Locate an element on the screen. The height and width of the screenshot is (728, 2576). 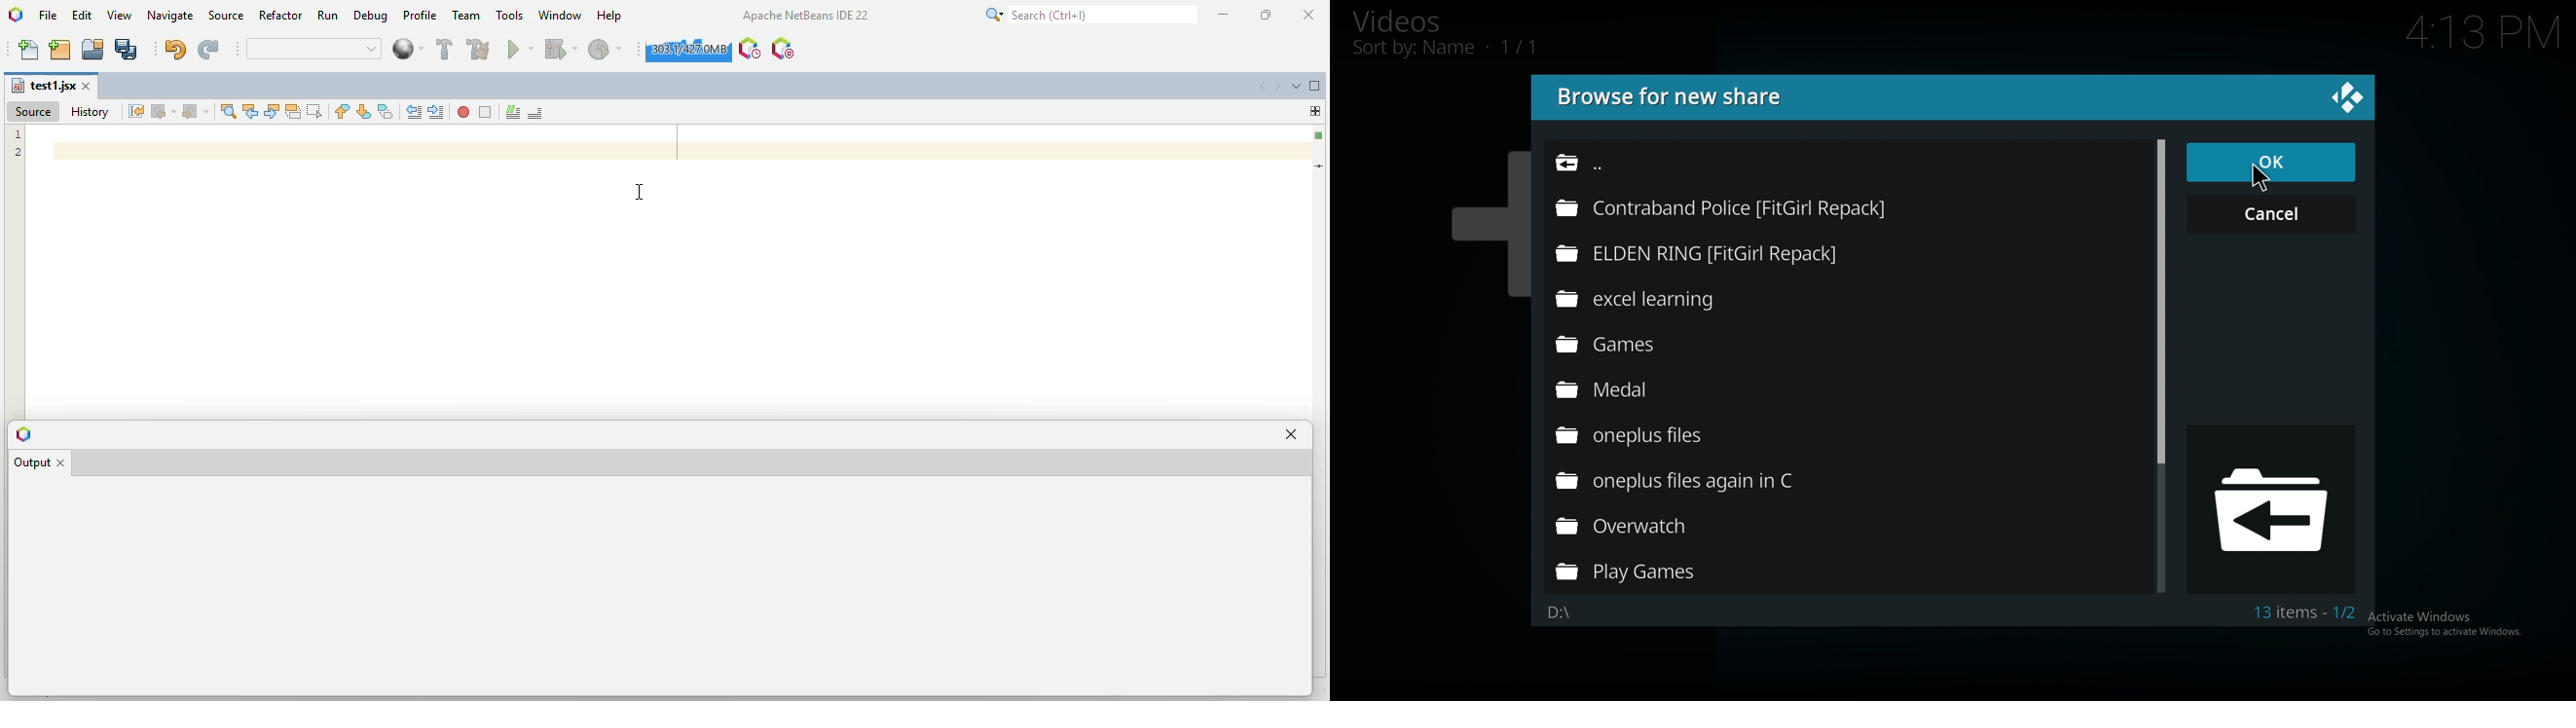
scroll bar is located at coordinates (2160, 301).